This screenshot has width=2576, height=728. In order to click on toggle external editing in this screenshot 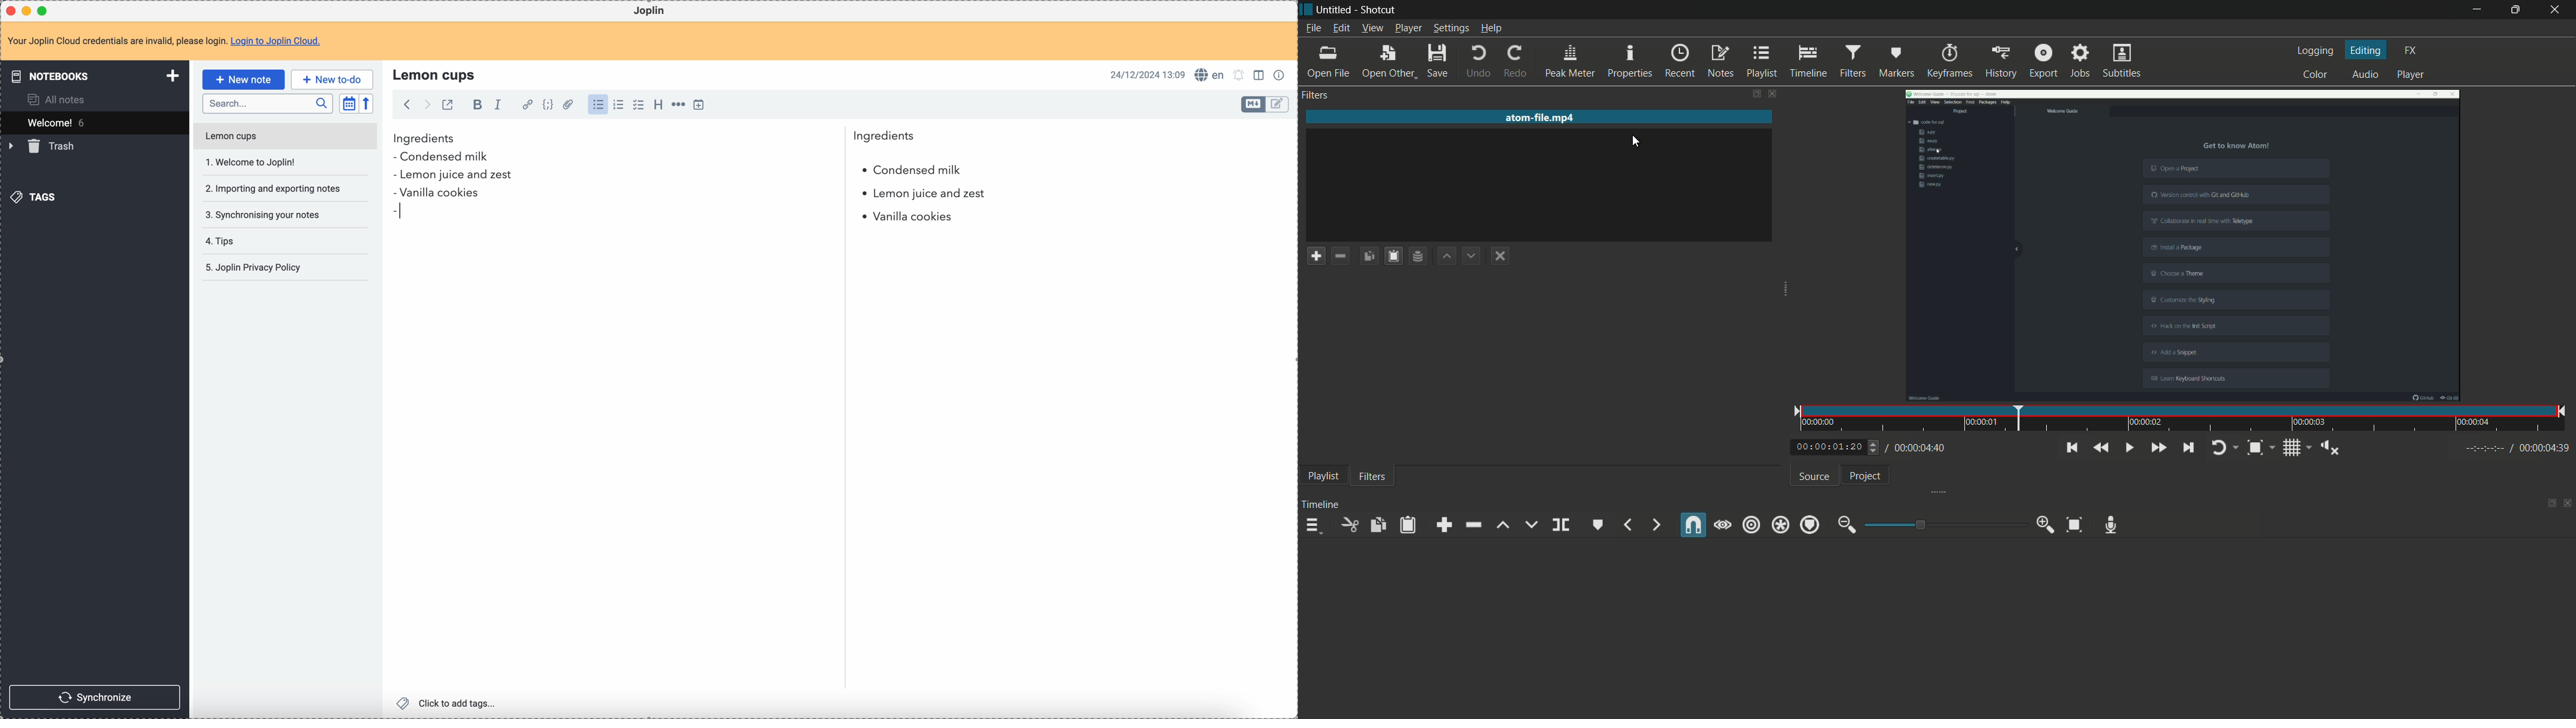, I will do `click(446, 106)`.